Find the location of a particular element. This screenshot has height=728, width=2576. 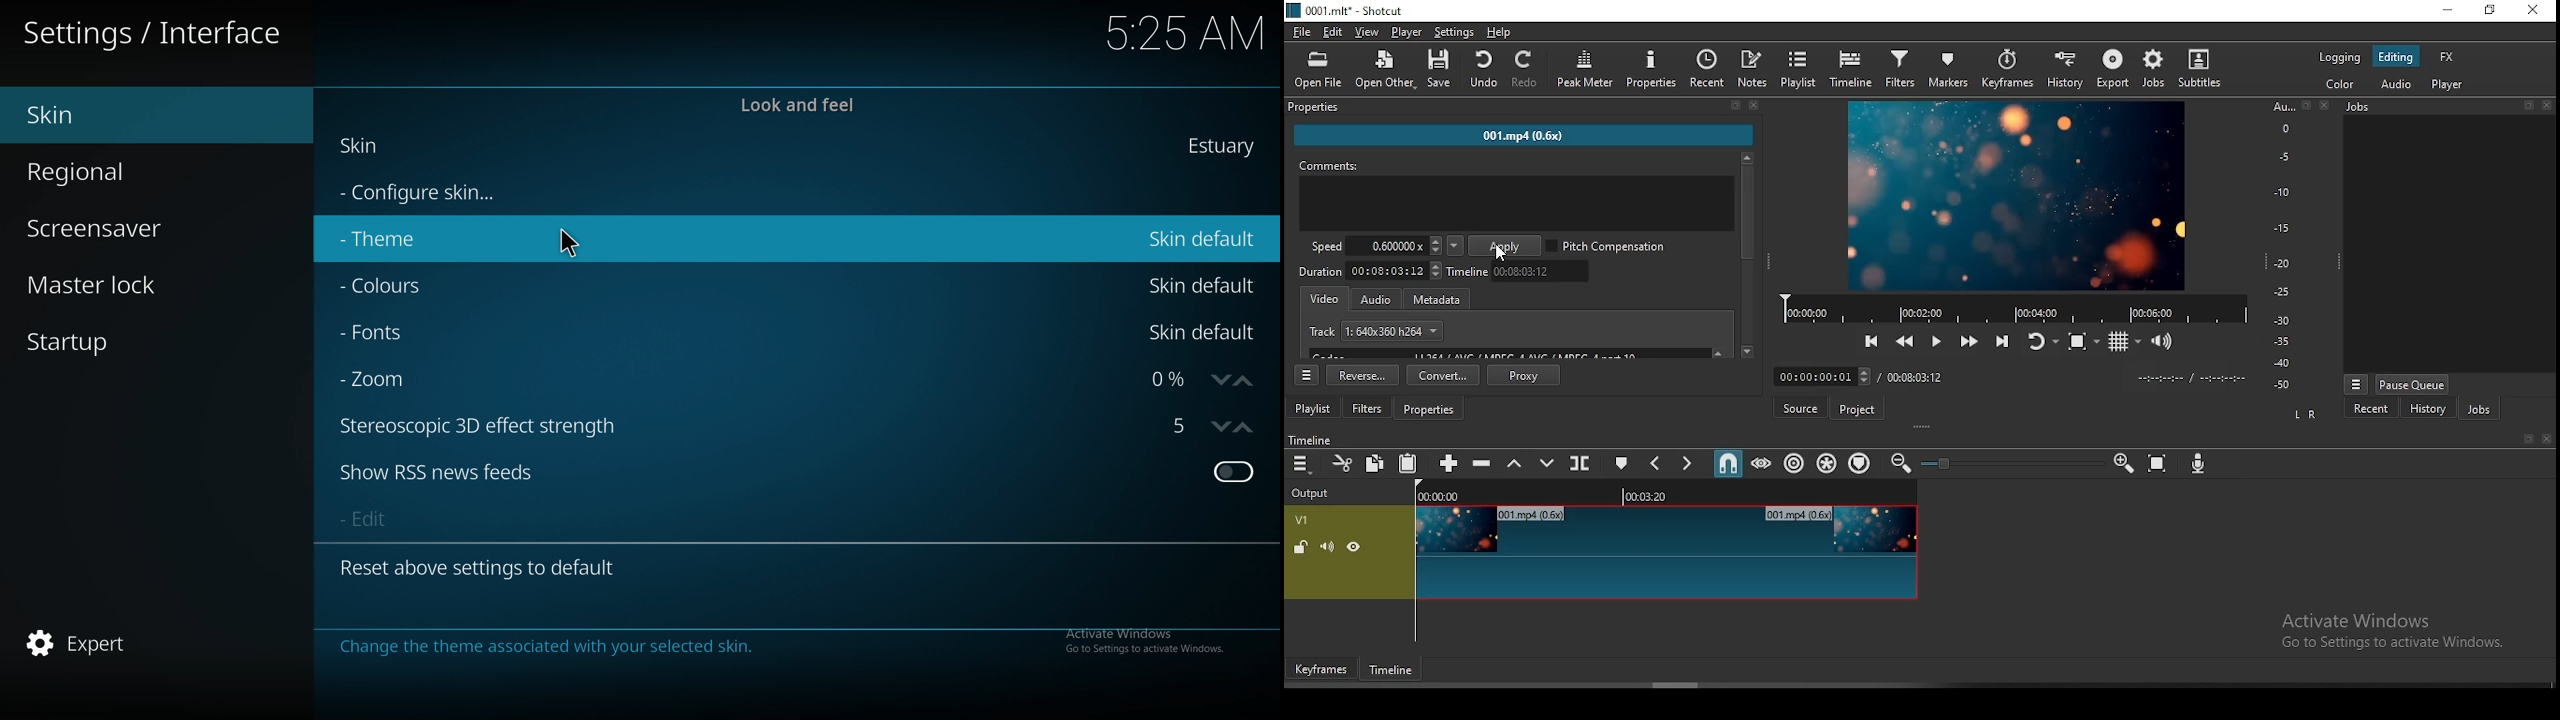

apply is located at coordinates (1504, 246).